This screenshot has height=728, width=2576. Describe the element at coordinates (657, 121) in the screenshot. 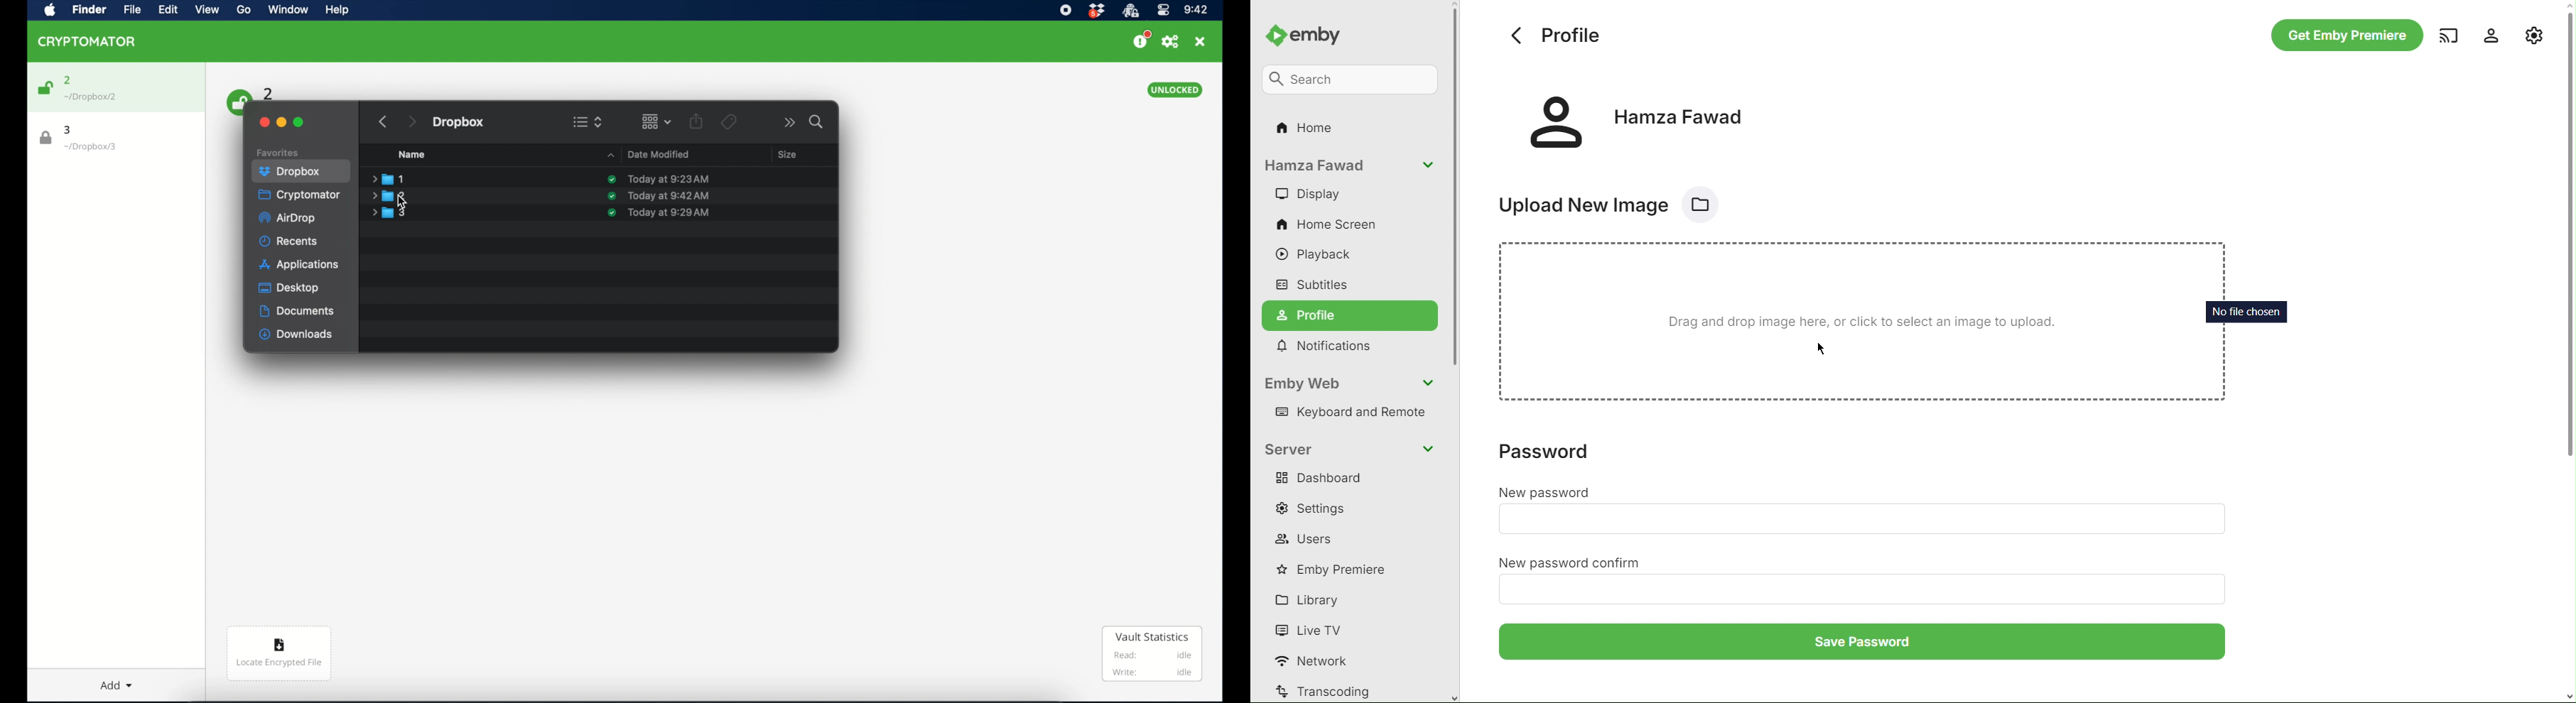

I see `change item grouping` at that location.